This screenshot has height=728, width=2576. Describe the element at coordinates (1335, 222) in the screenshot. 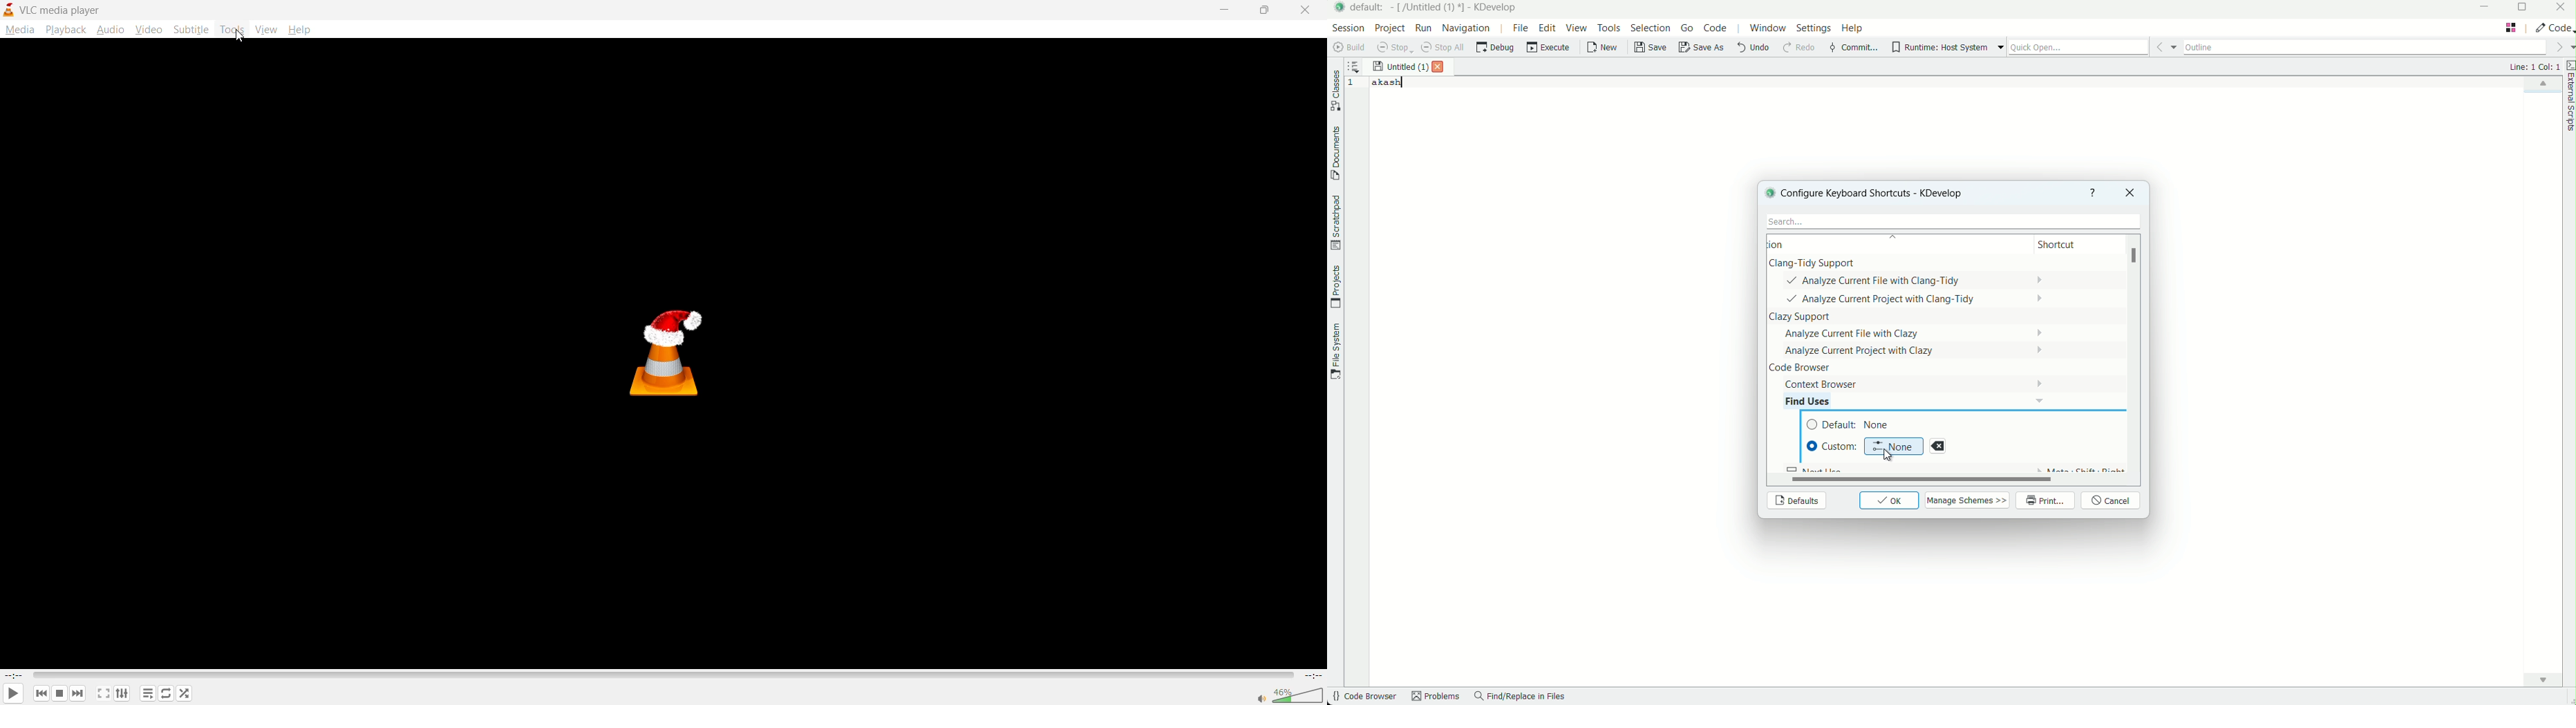

I see `scratchpad` at that location.